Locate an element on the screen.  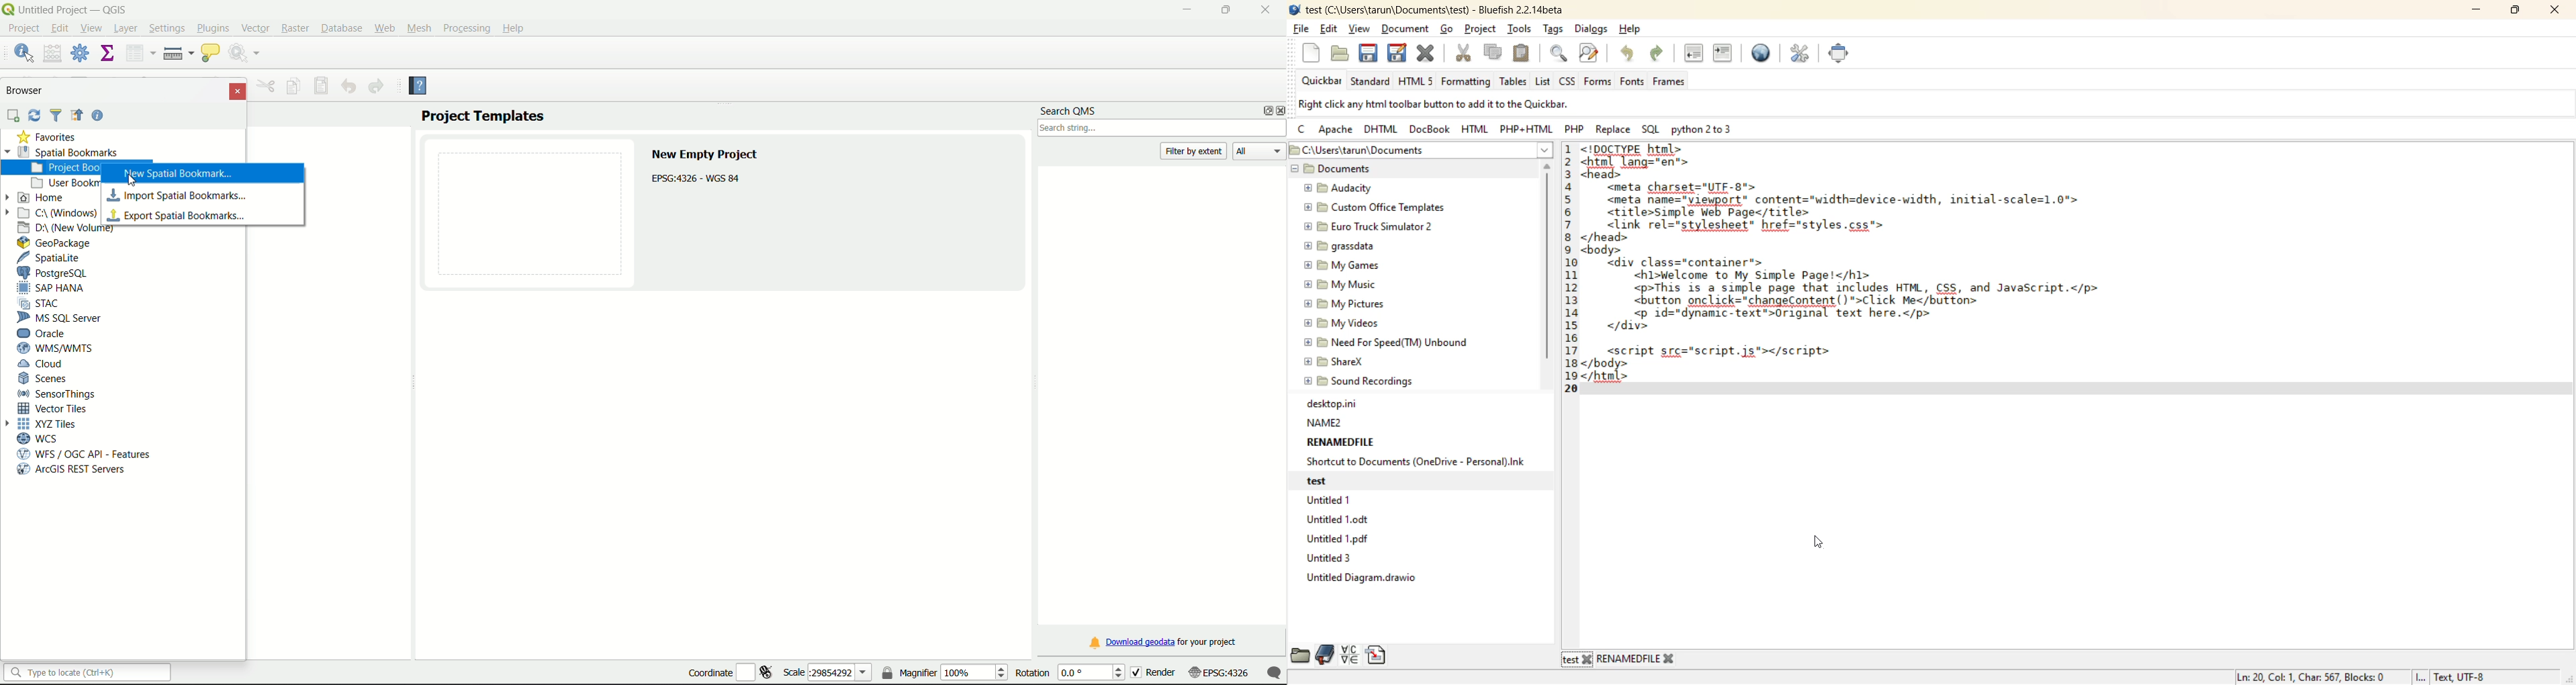
Filter is located at coordinates (56, 116).